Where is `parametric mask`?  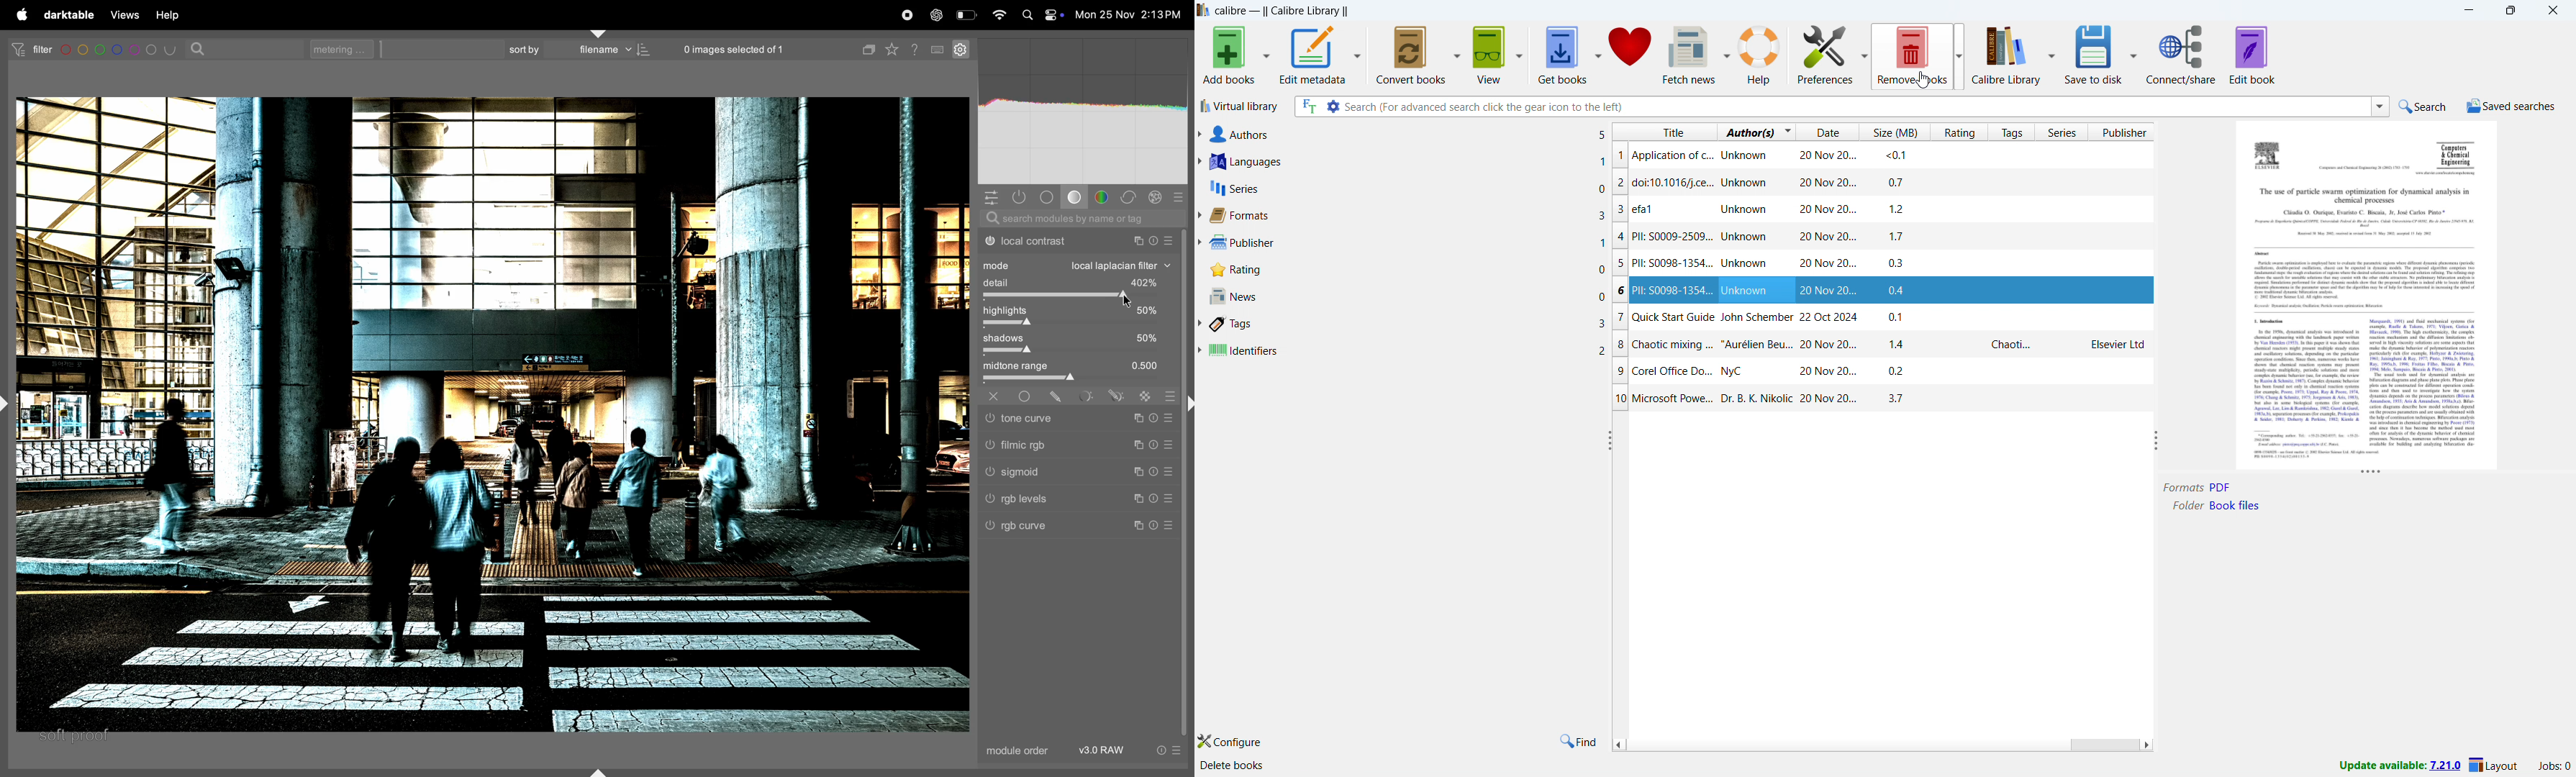 parametric mask is located at coordinates (1088, 397).